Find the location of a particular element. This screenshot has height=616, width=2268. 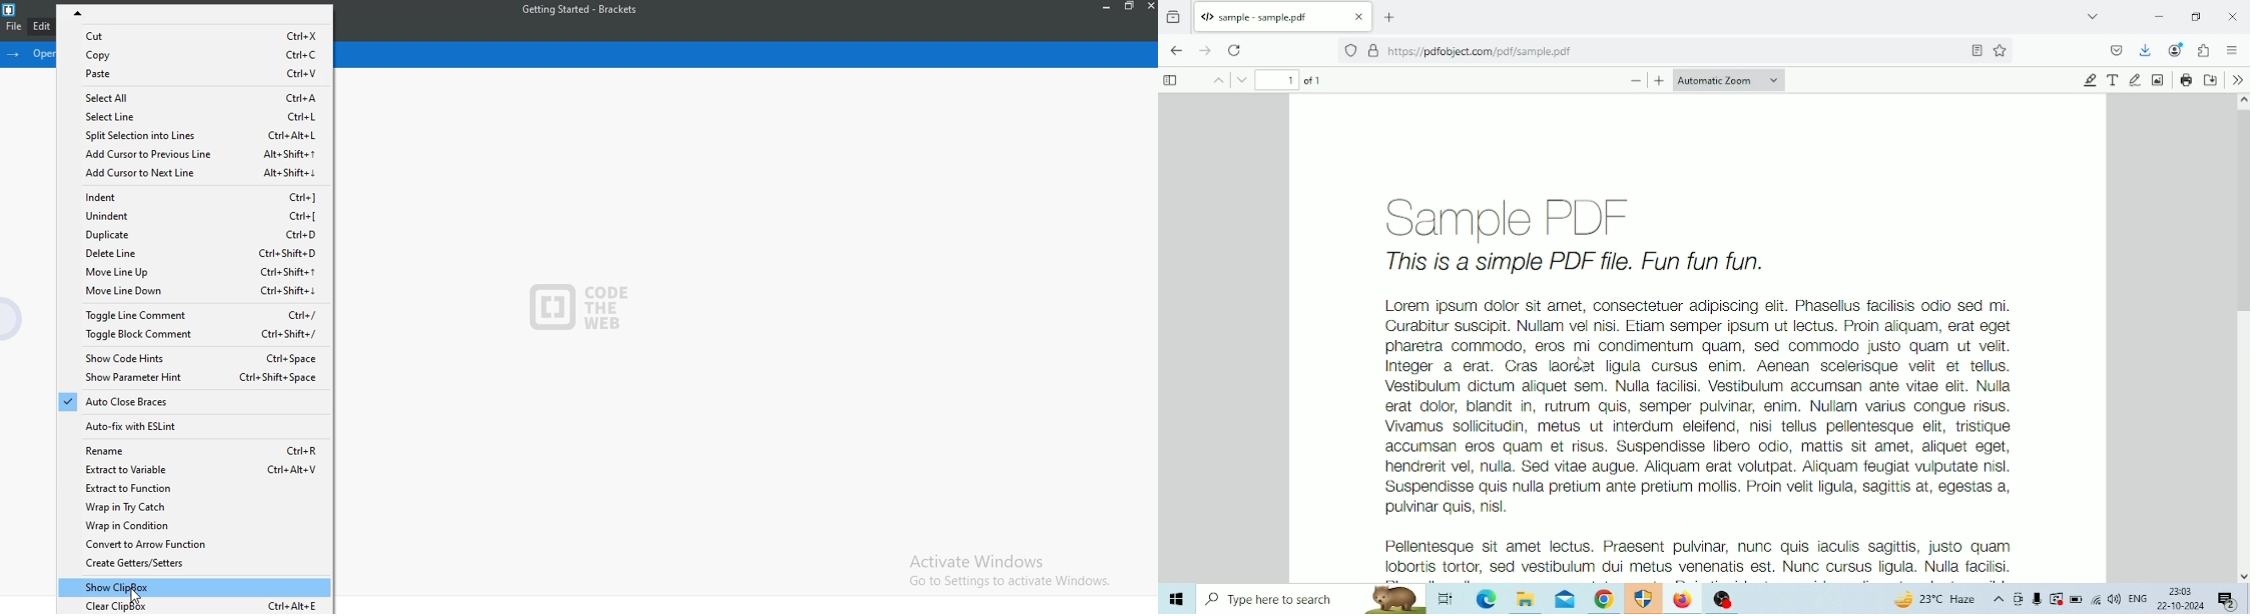

Select All is located at coordinates (194, 96).